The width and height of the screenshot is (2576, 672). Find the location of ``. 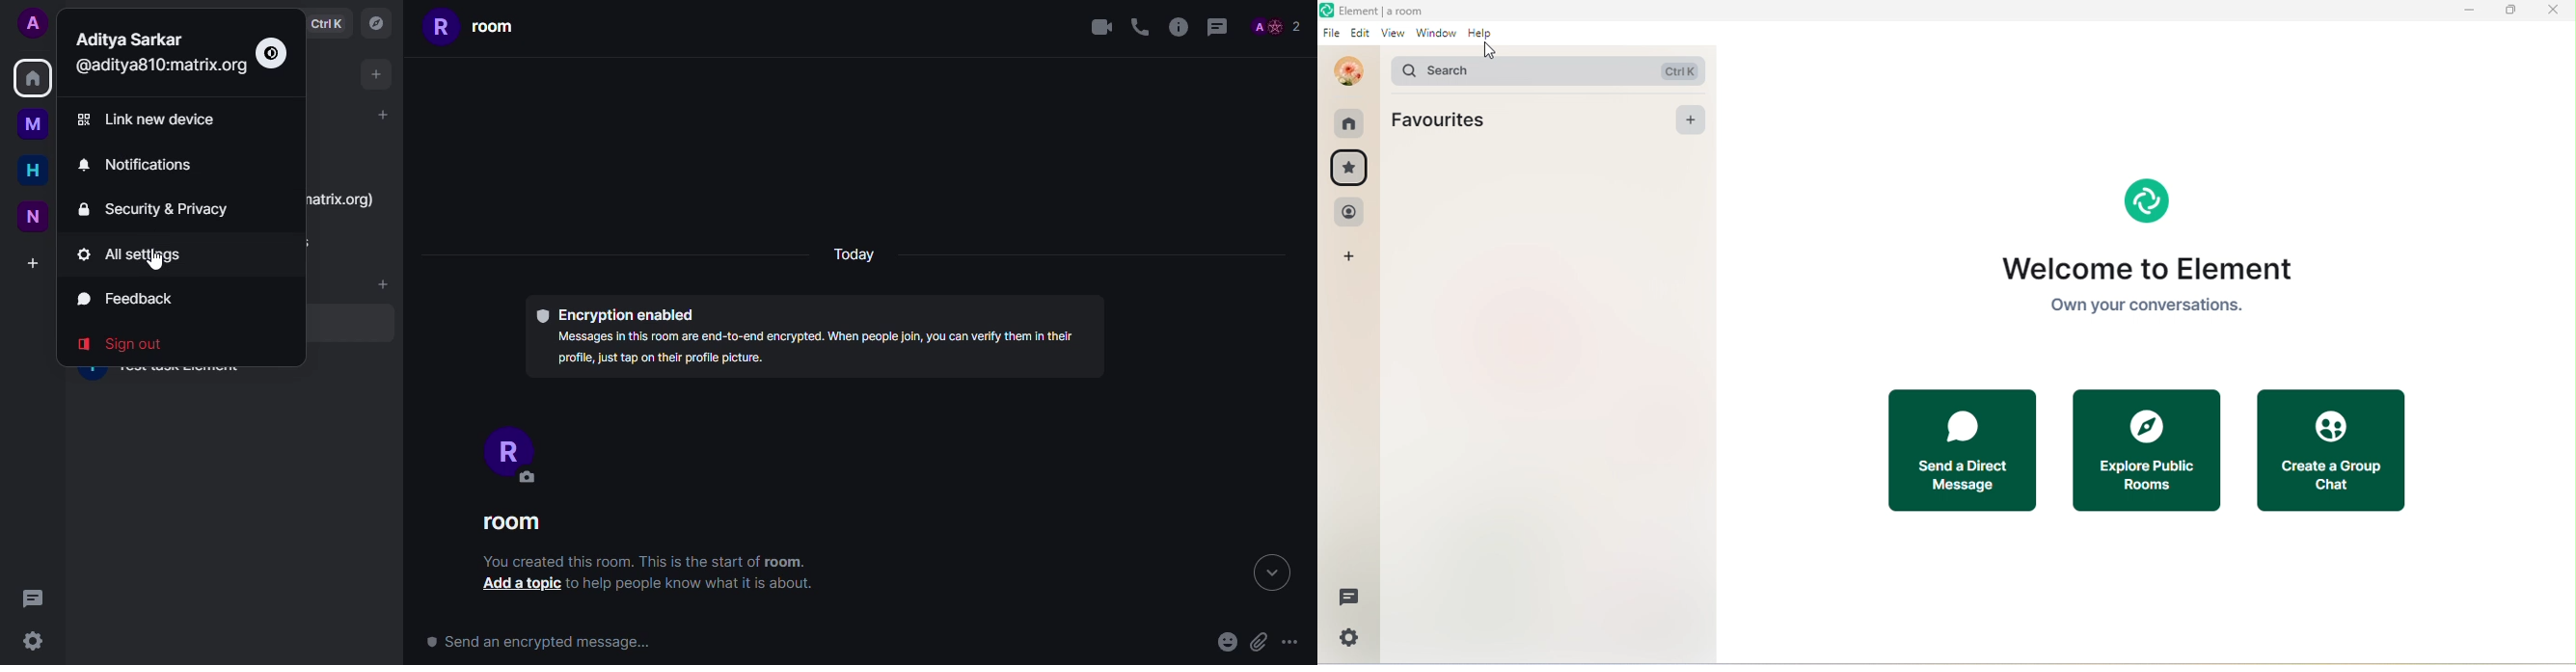

 is located at coordinates (341, 200).